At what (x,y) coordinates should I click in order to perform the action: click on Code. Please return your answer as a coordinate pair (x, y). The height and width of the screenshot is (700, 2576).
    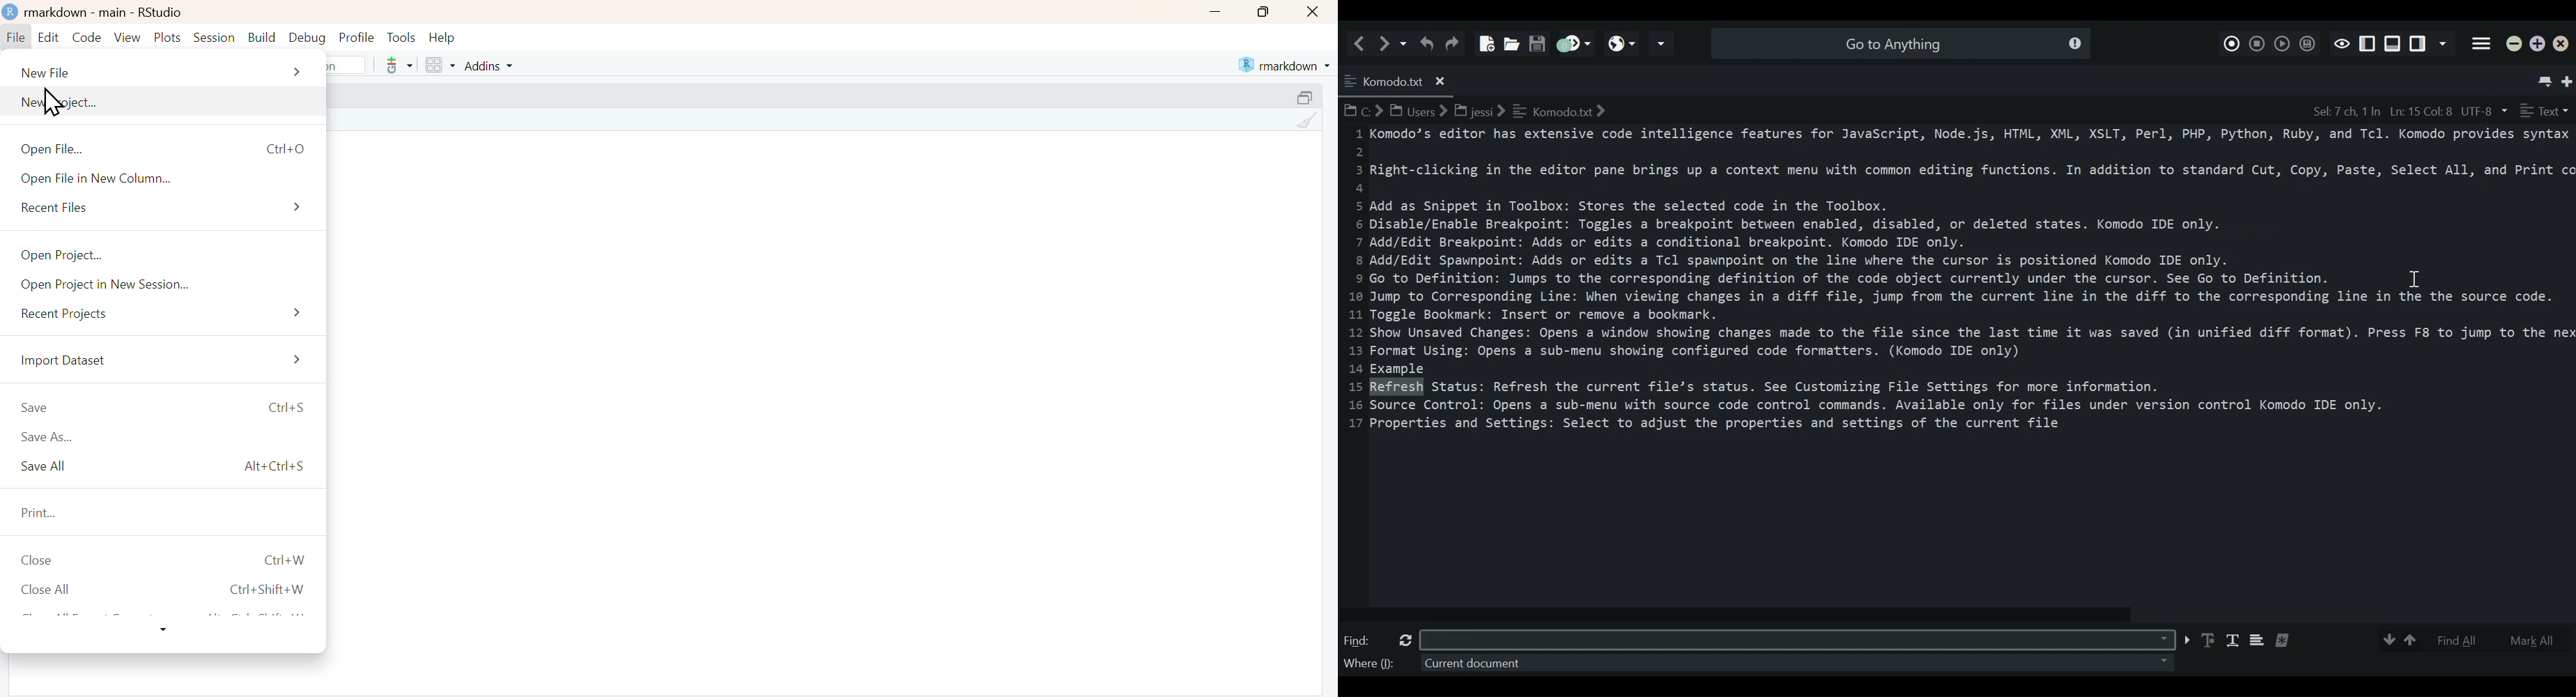
    Looking at the image, I should click on (86, 38).